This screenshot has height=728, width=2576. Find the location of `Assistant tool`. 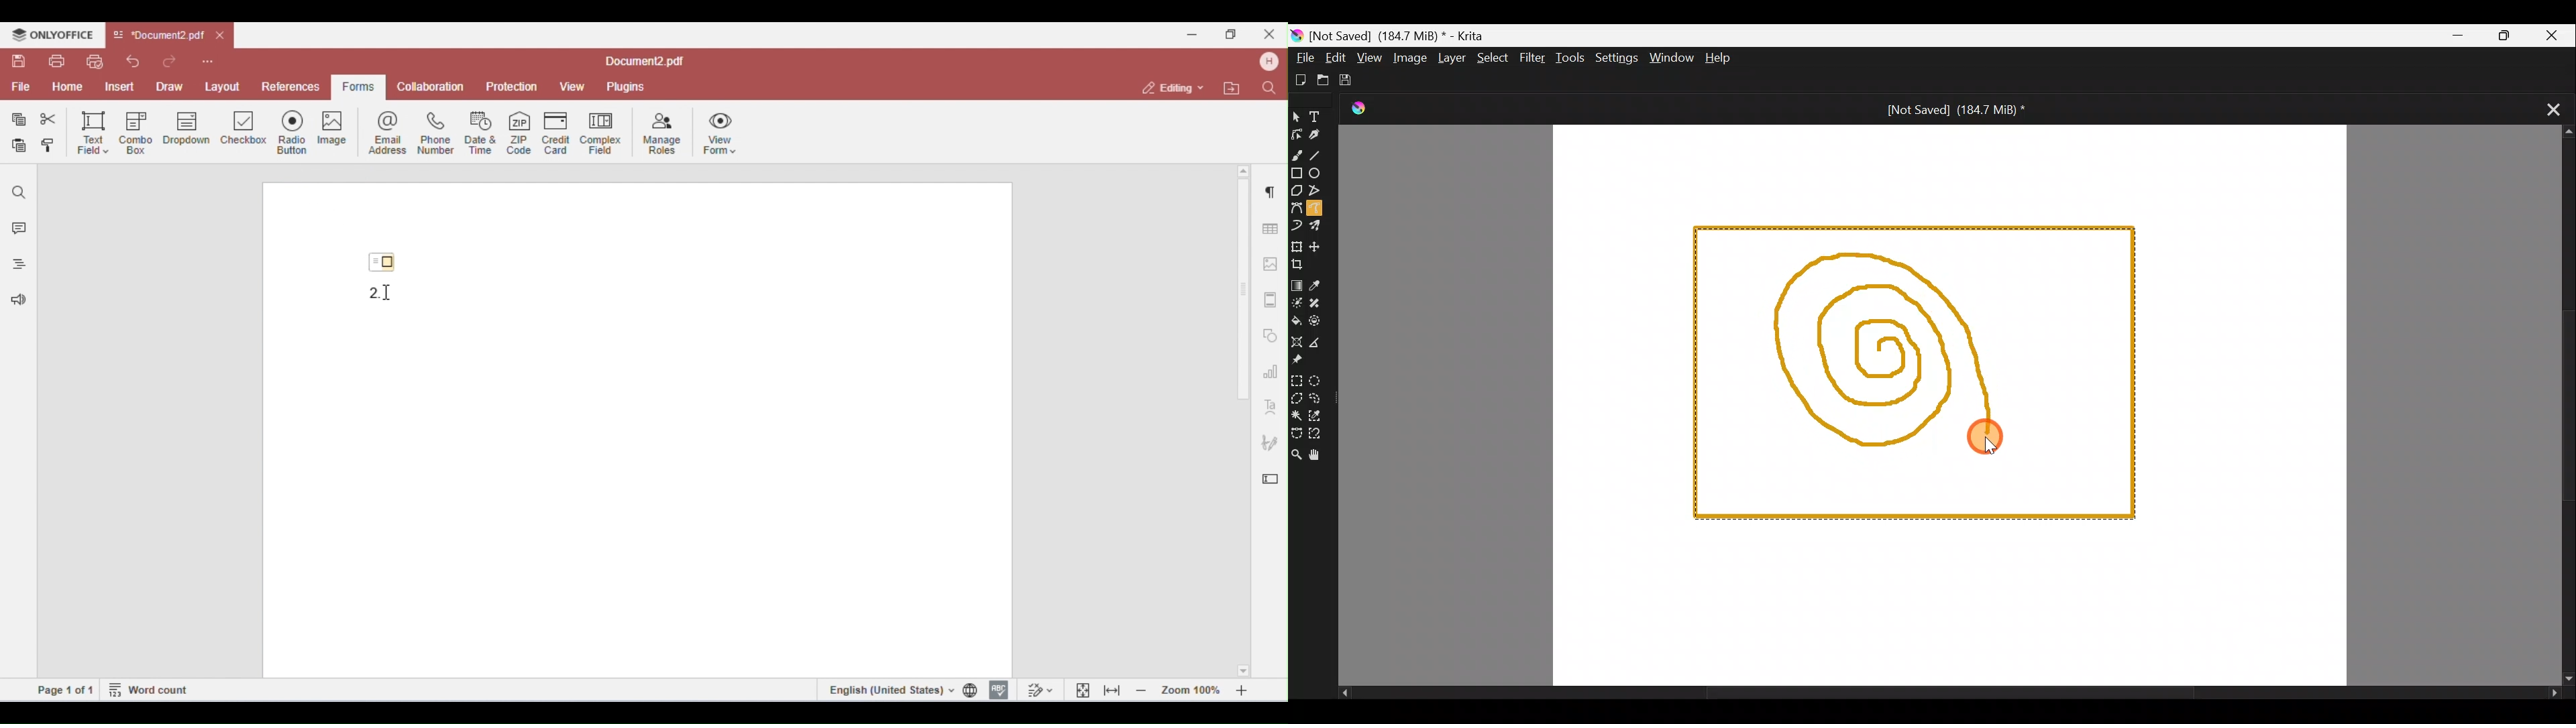

Assistant tool is located at coordinates (1296, 341).